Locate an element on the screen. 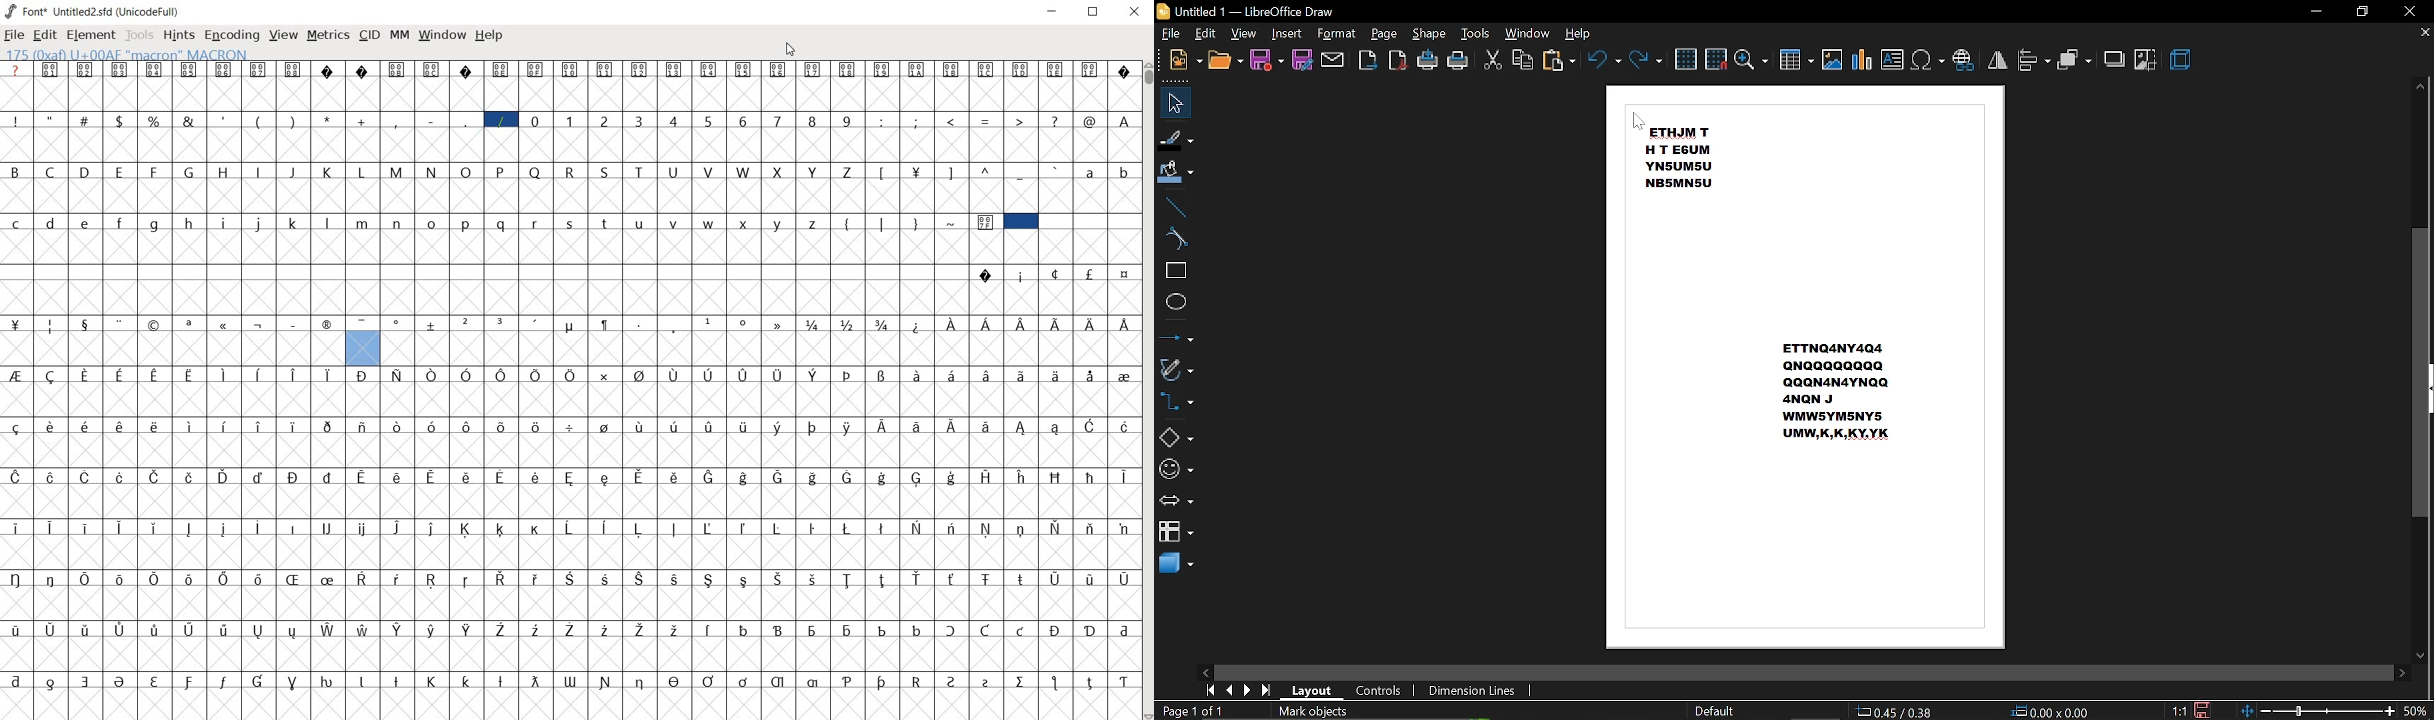 Image resolution: width=2436 pixels, height=728 pixels. insert text is located at coordinates (1892, 60).